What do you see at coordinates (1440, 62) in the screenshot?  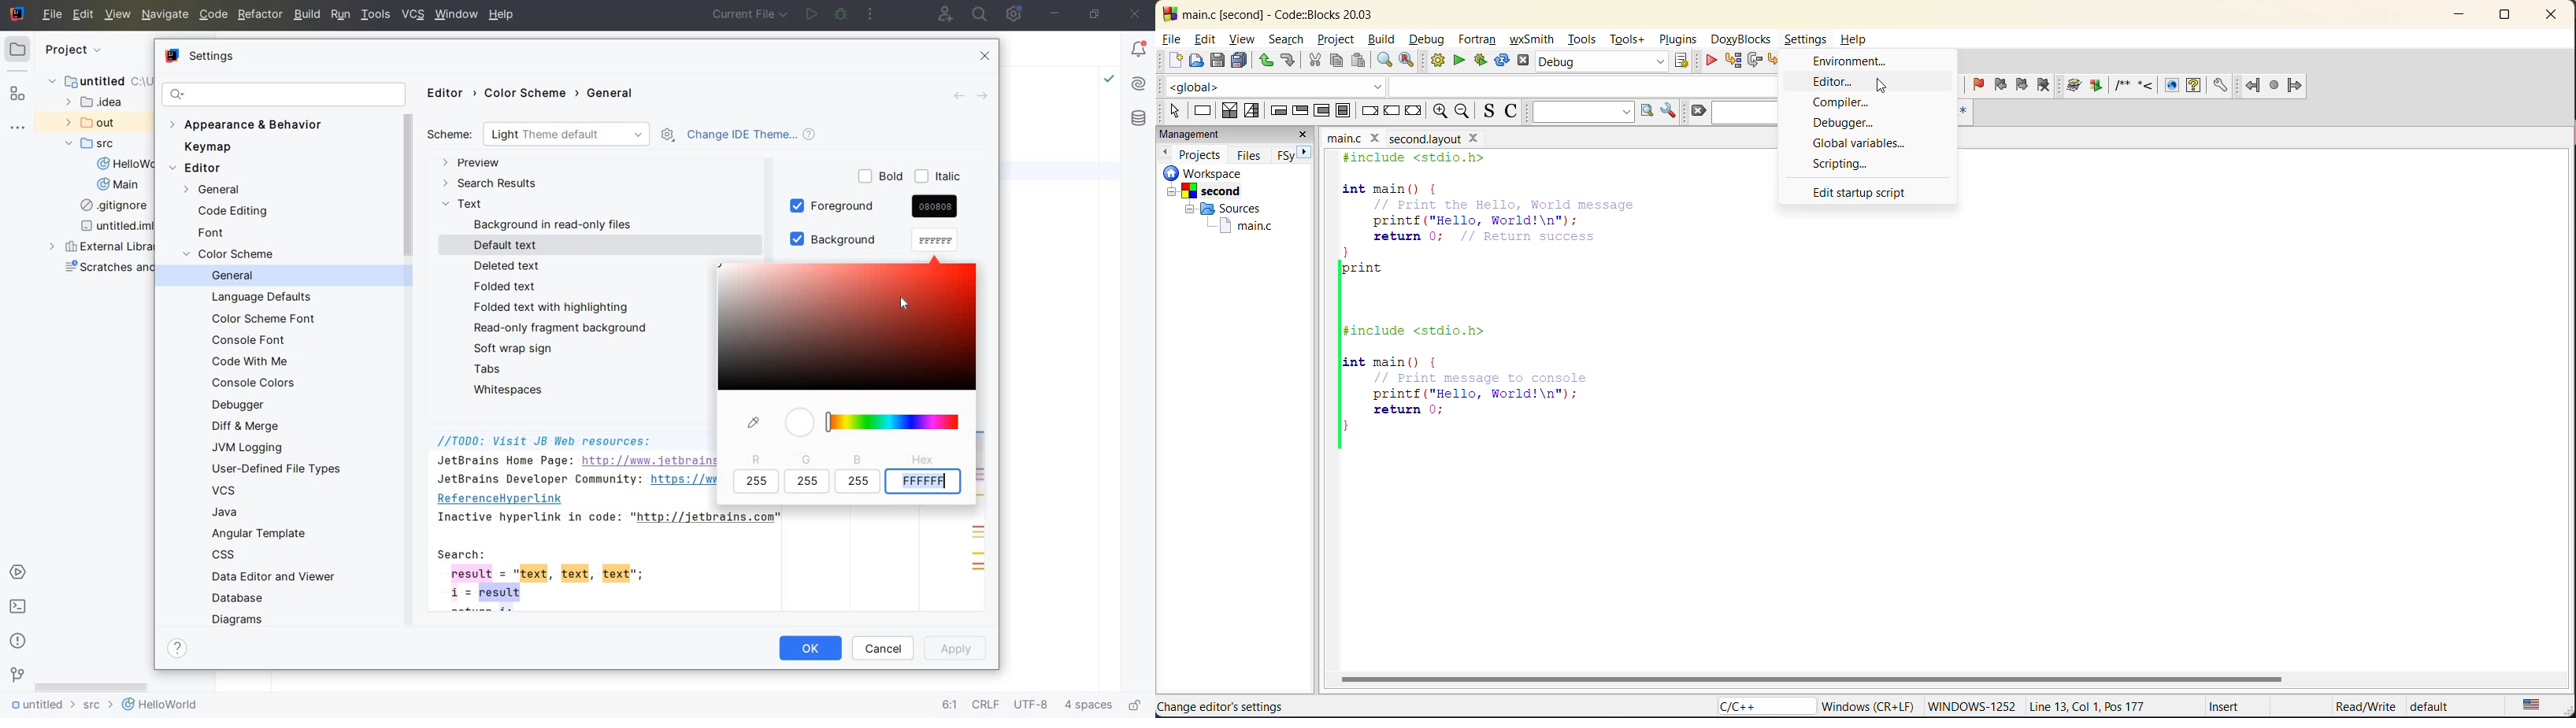 I see `build` at bounding box center [1440, 62].